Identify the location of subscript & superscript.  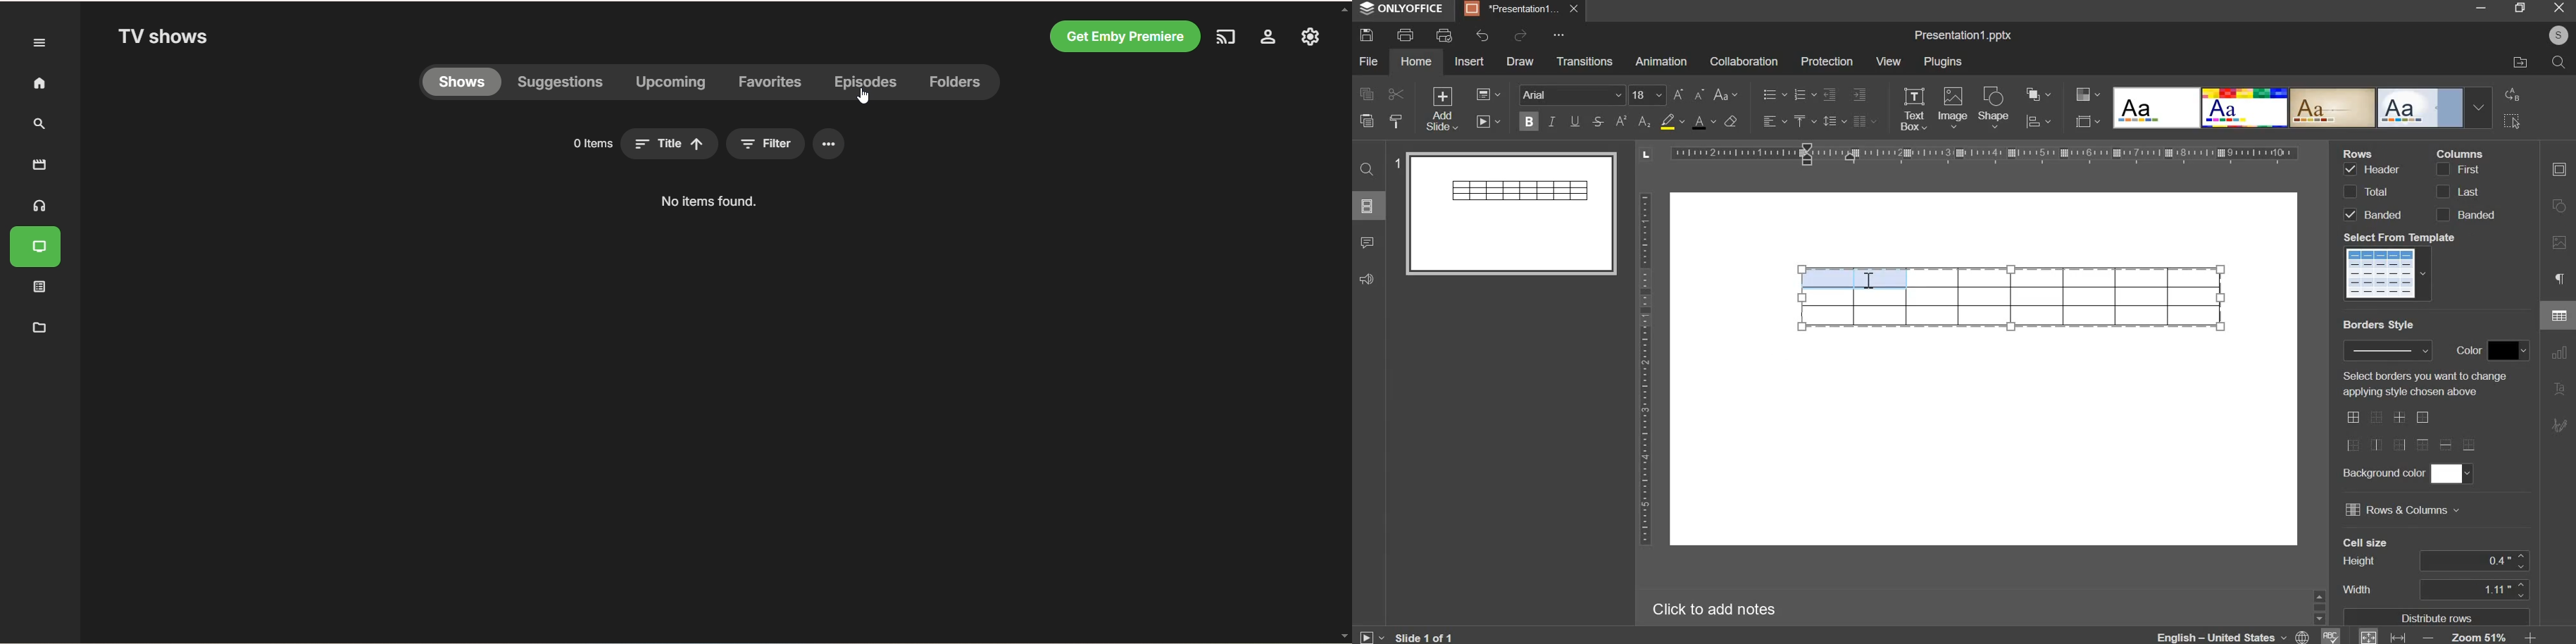
(1633, 121).